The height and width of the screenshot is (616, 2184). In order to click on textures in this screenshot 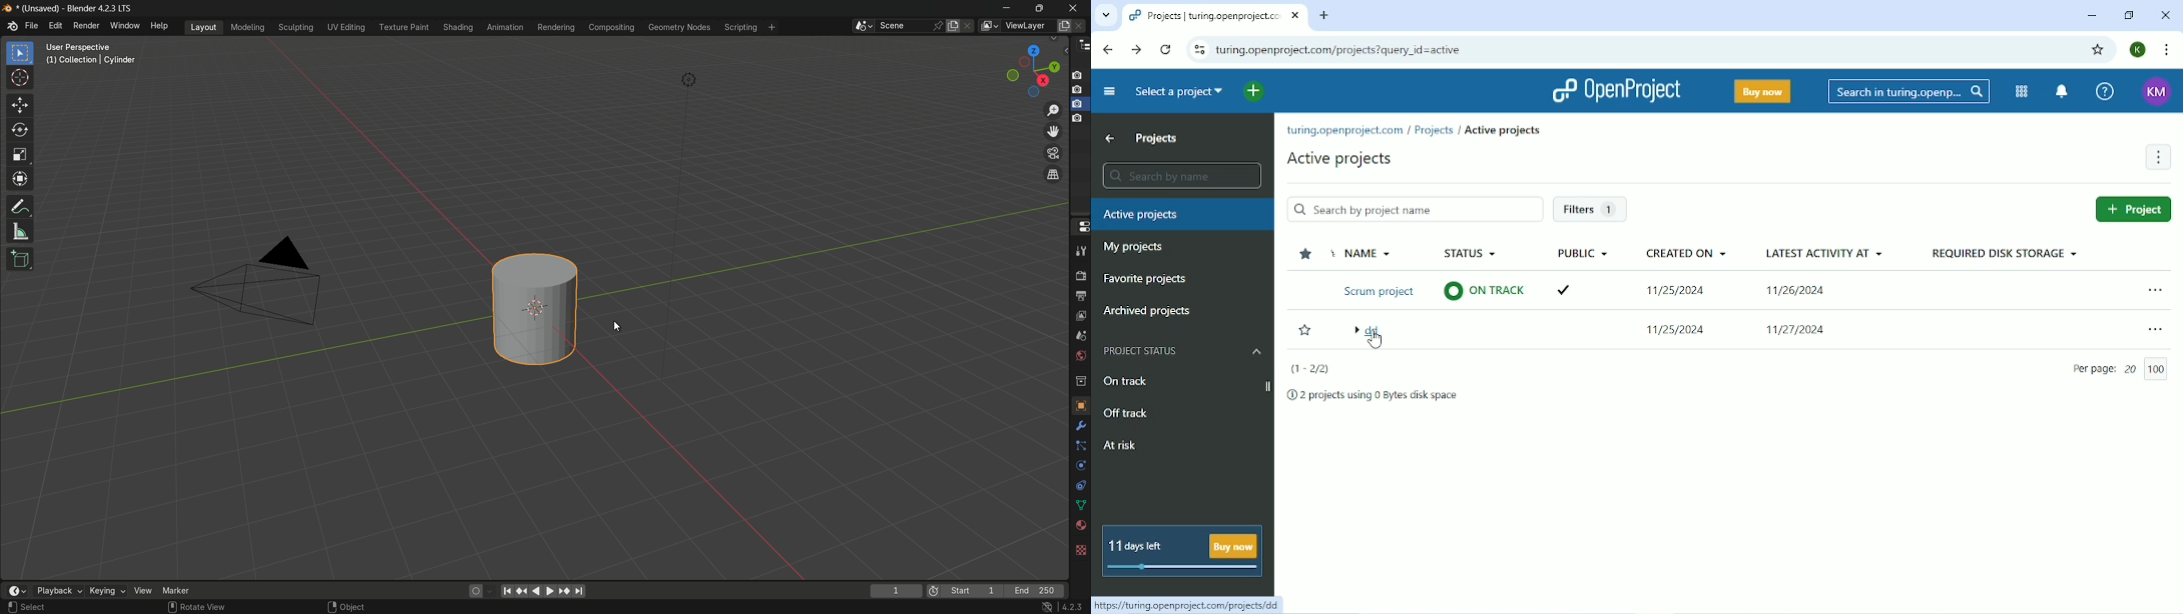, I will do `click(1082, 547)`.